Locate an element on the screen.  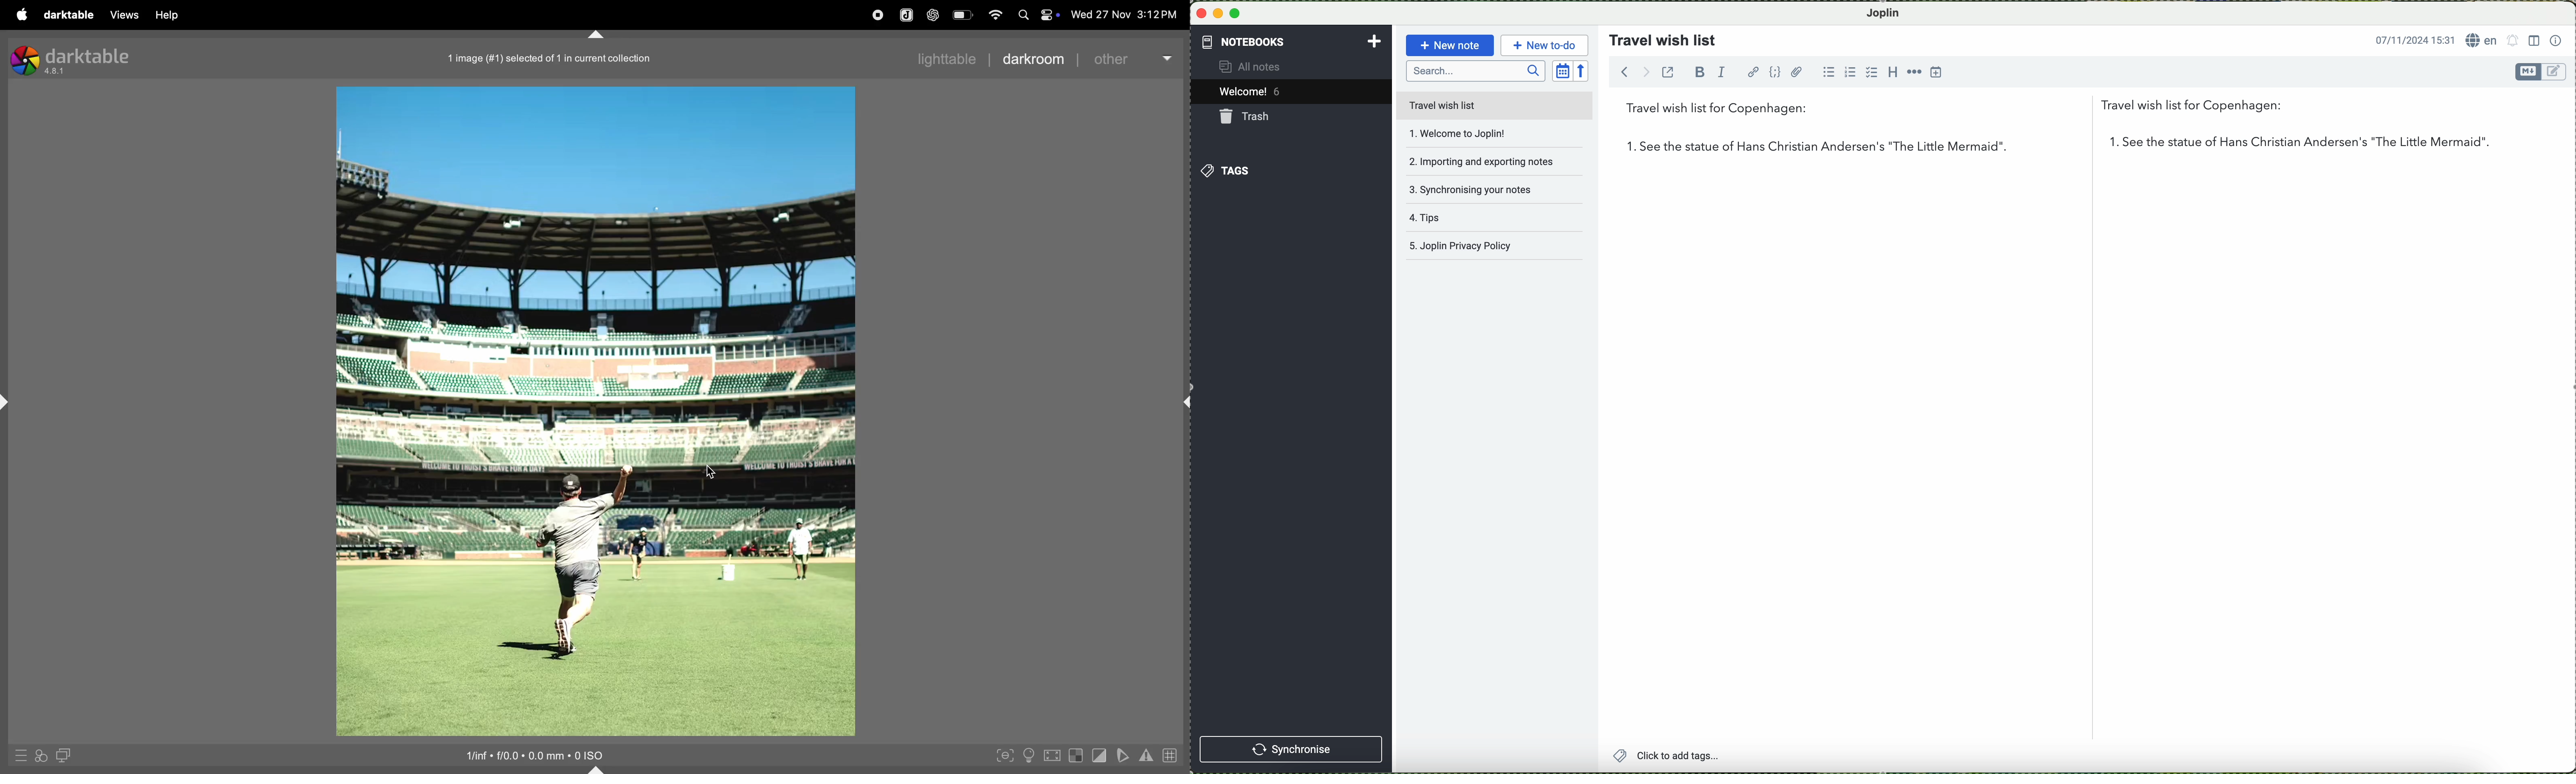
attach file is located at coordinates (1797, 71).